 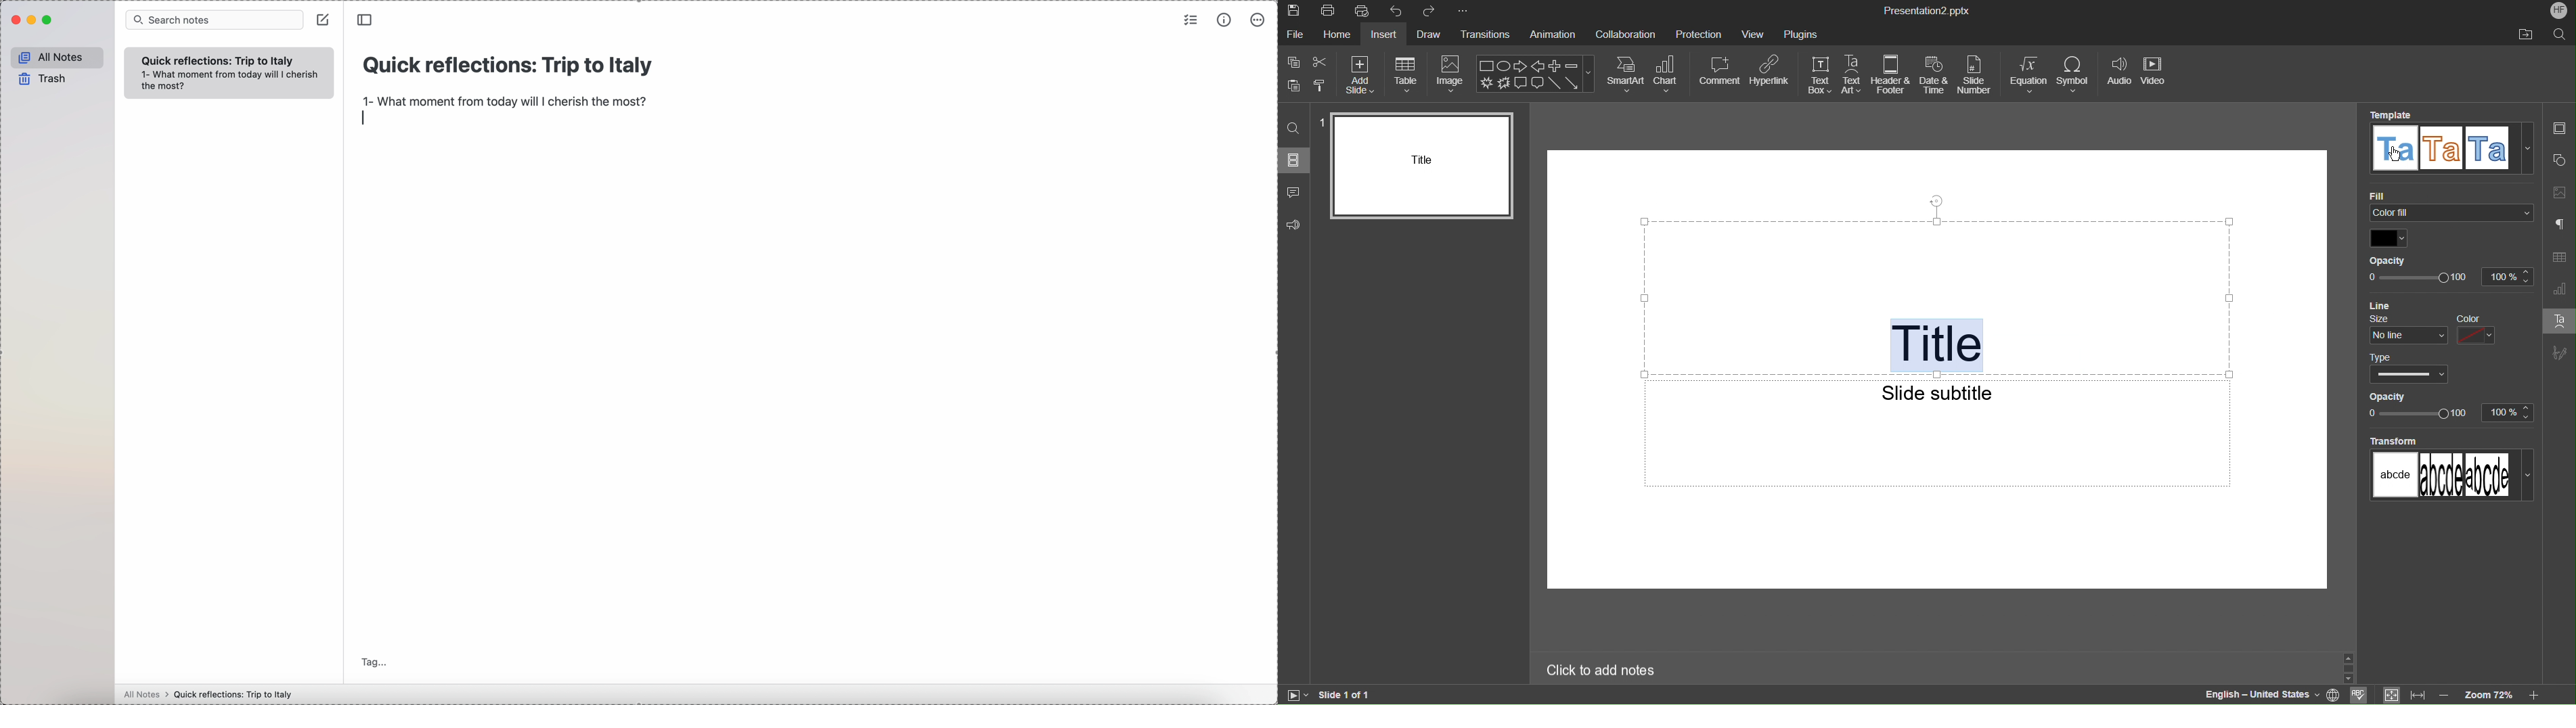 What do you see at coordinates (1488, 35) in the screenshot?
I see `Transitions` at bounding box center [1488, 35].